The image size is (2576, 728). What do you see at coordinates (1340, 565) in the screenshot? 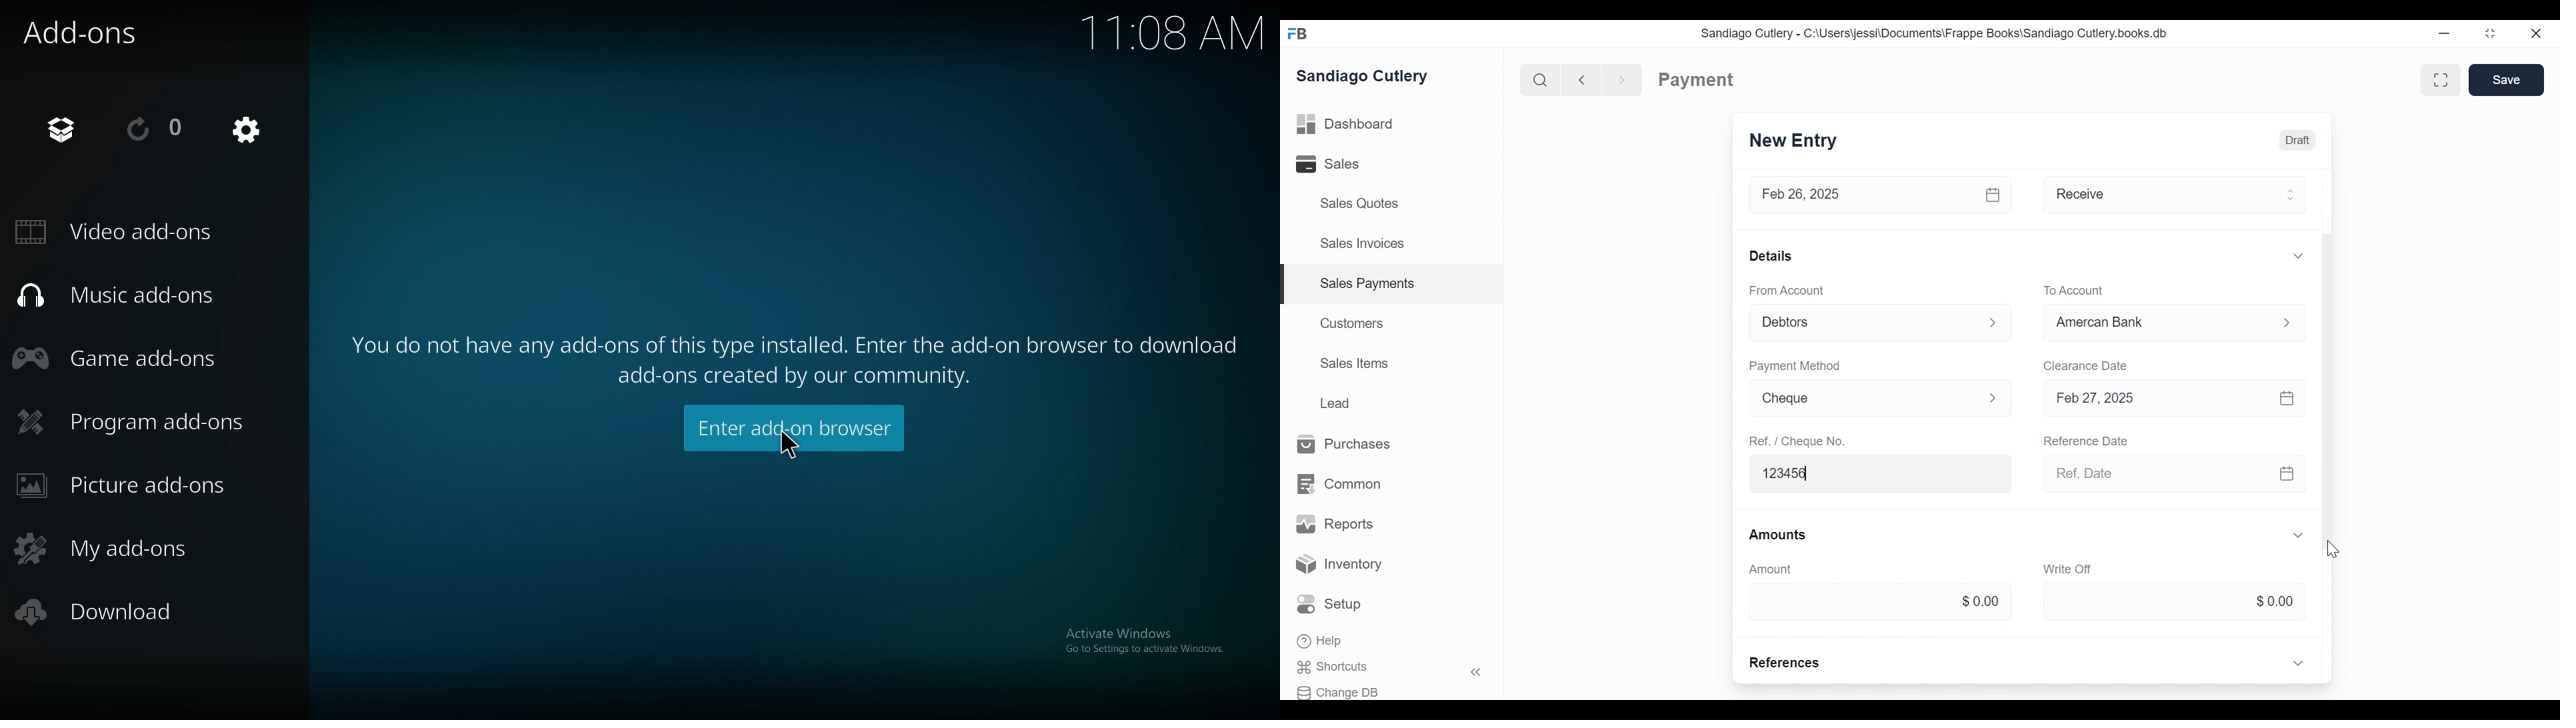
I see `Inventory` at bounding box center [1340, 565].